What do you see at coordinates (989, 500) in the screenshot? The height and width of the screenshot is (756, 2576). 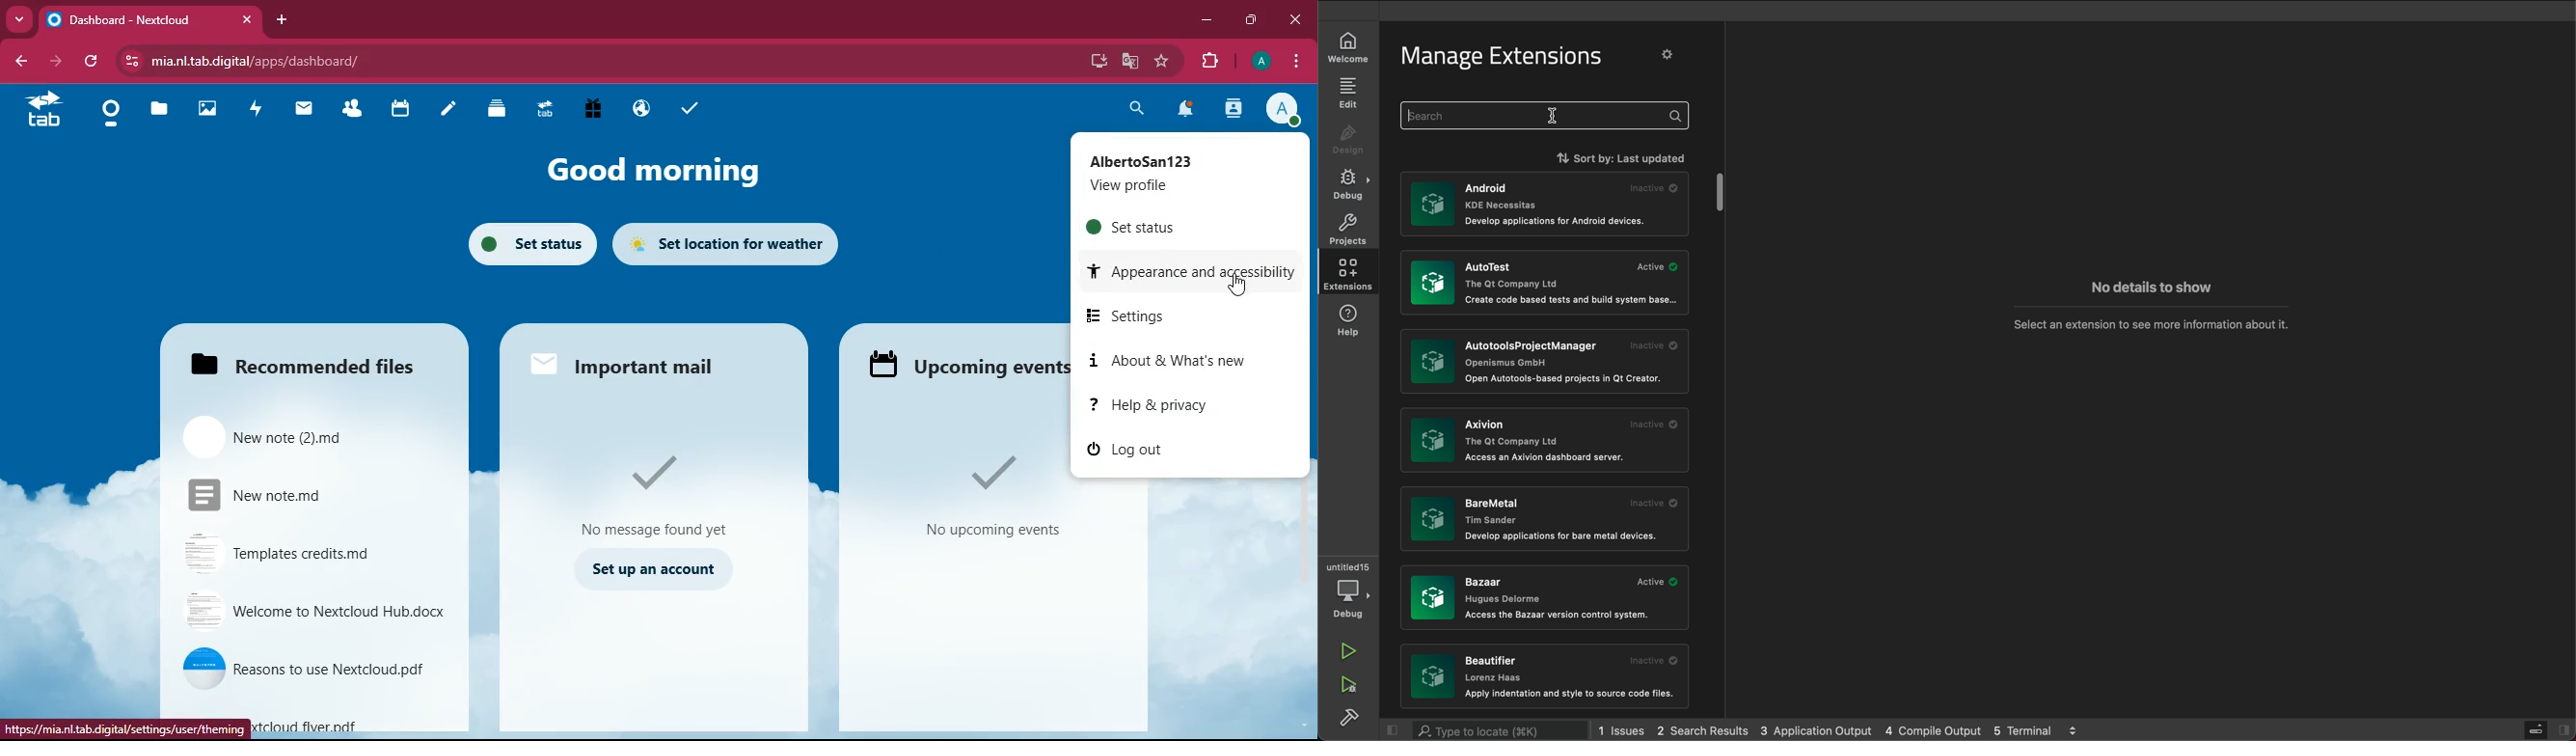 I see `no upcoming events` at bounding box center [989, 500].